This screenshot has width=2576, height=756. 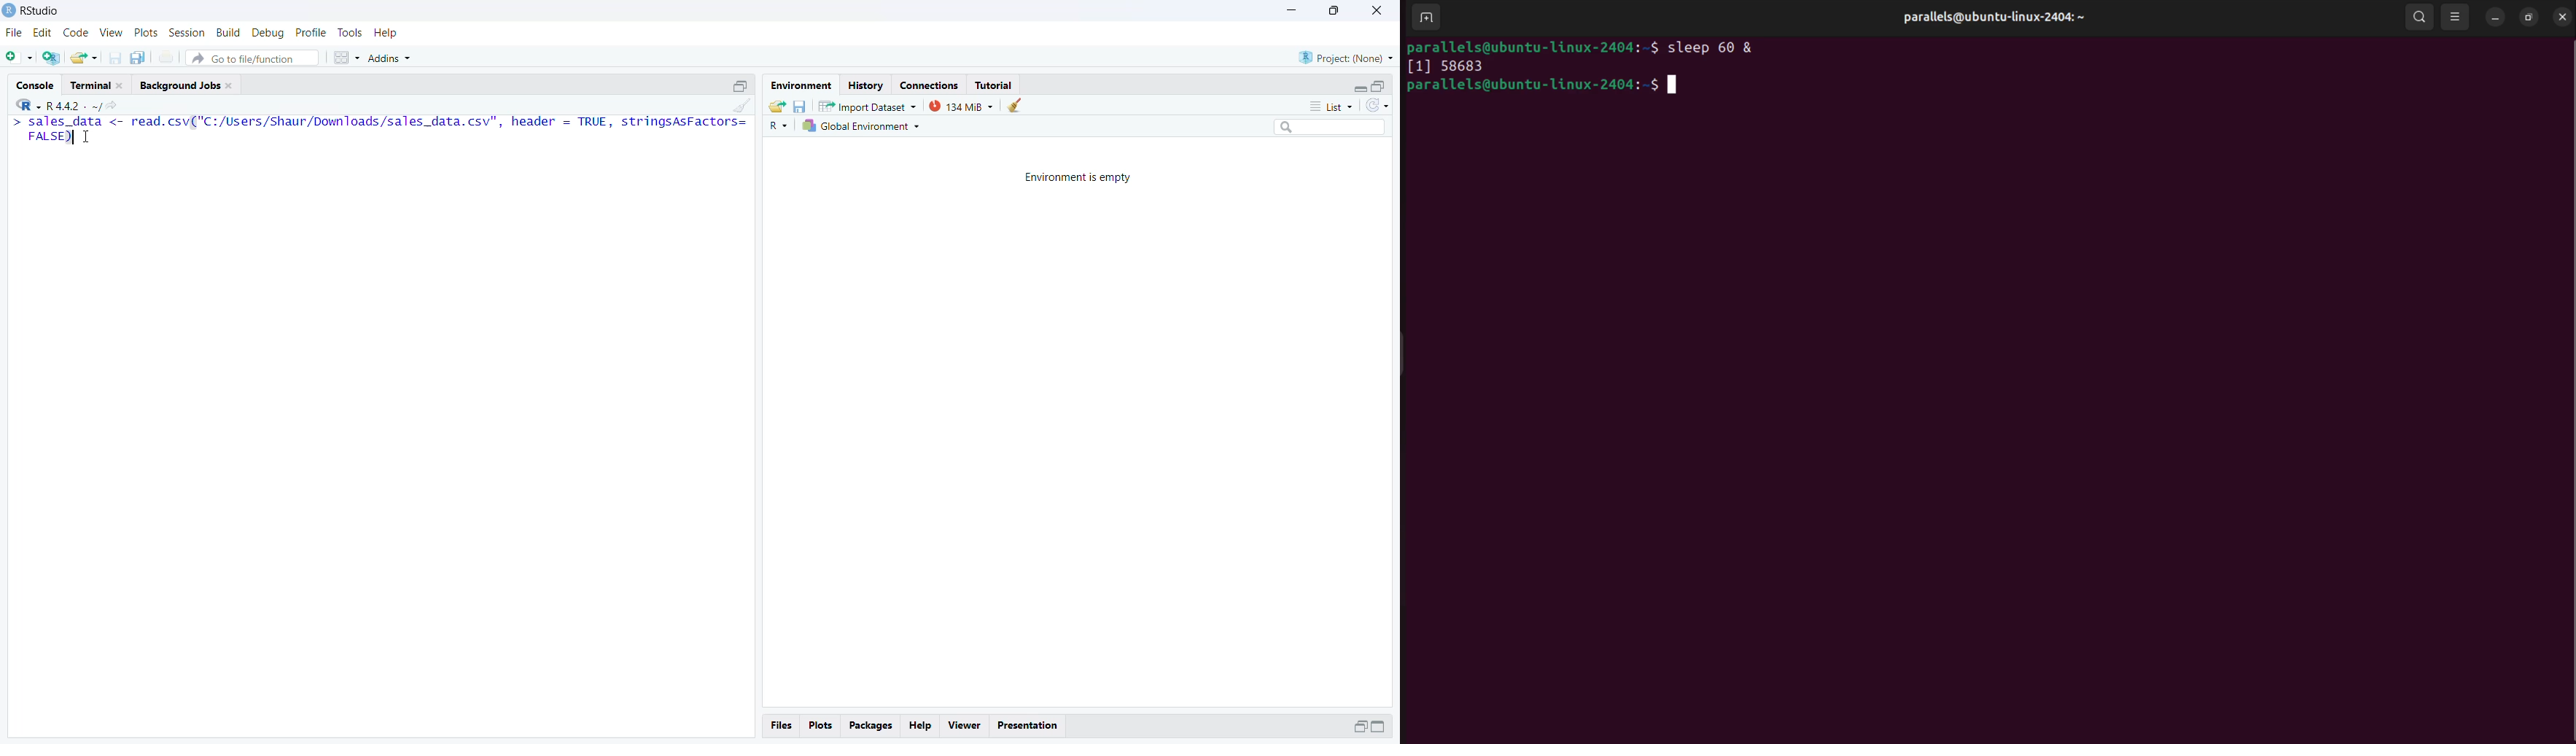 What do you see at coordinates (872, 727) in the screenshot?
I see `Packages` at bounding box center [872, 727].